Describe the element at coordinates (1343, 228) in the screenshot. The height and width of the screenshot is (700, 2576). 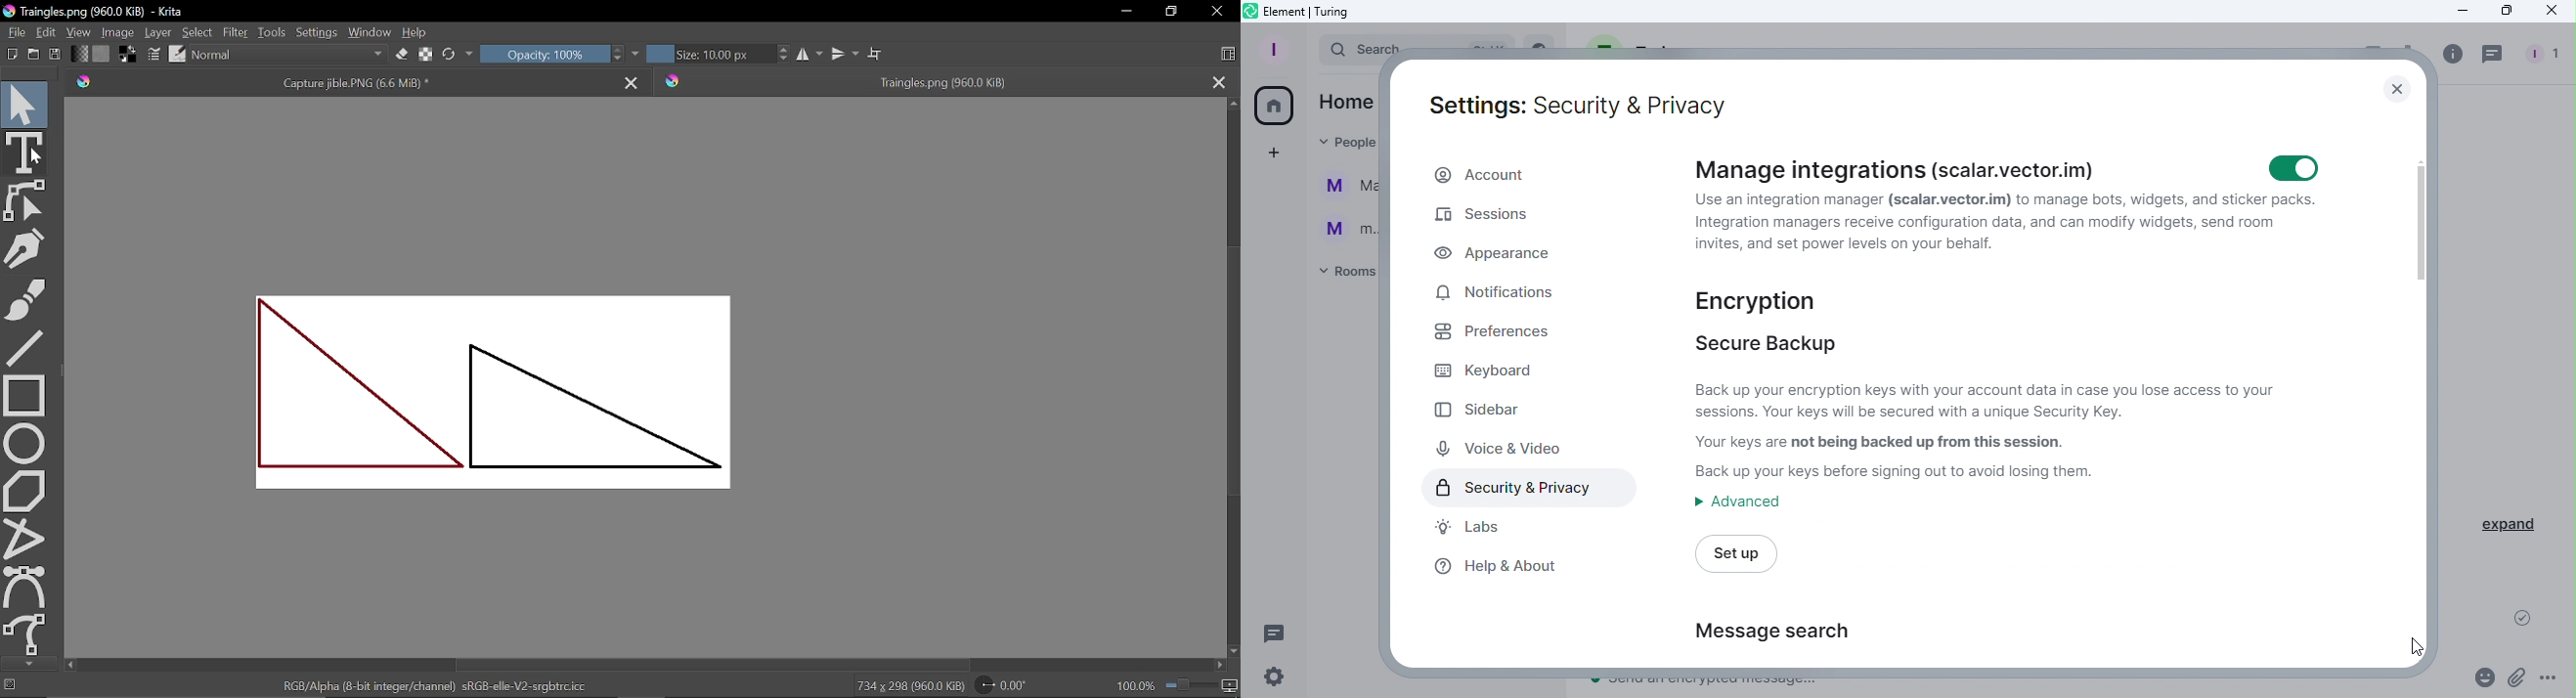
I see `m...@t...` at that location.